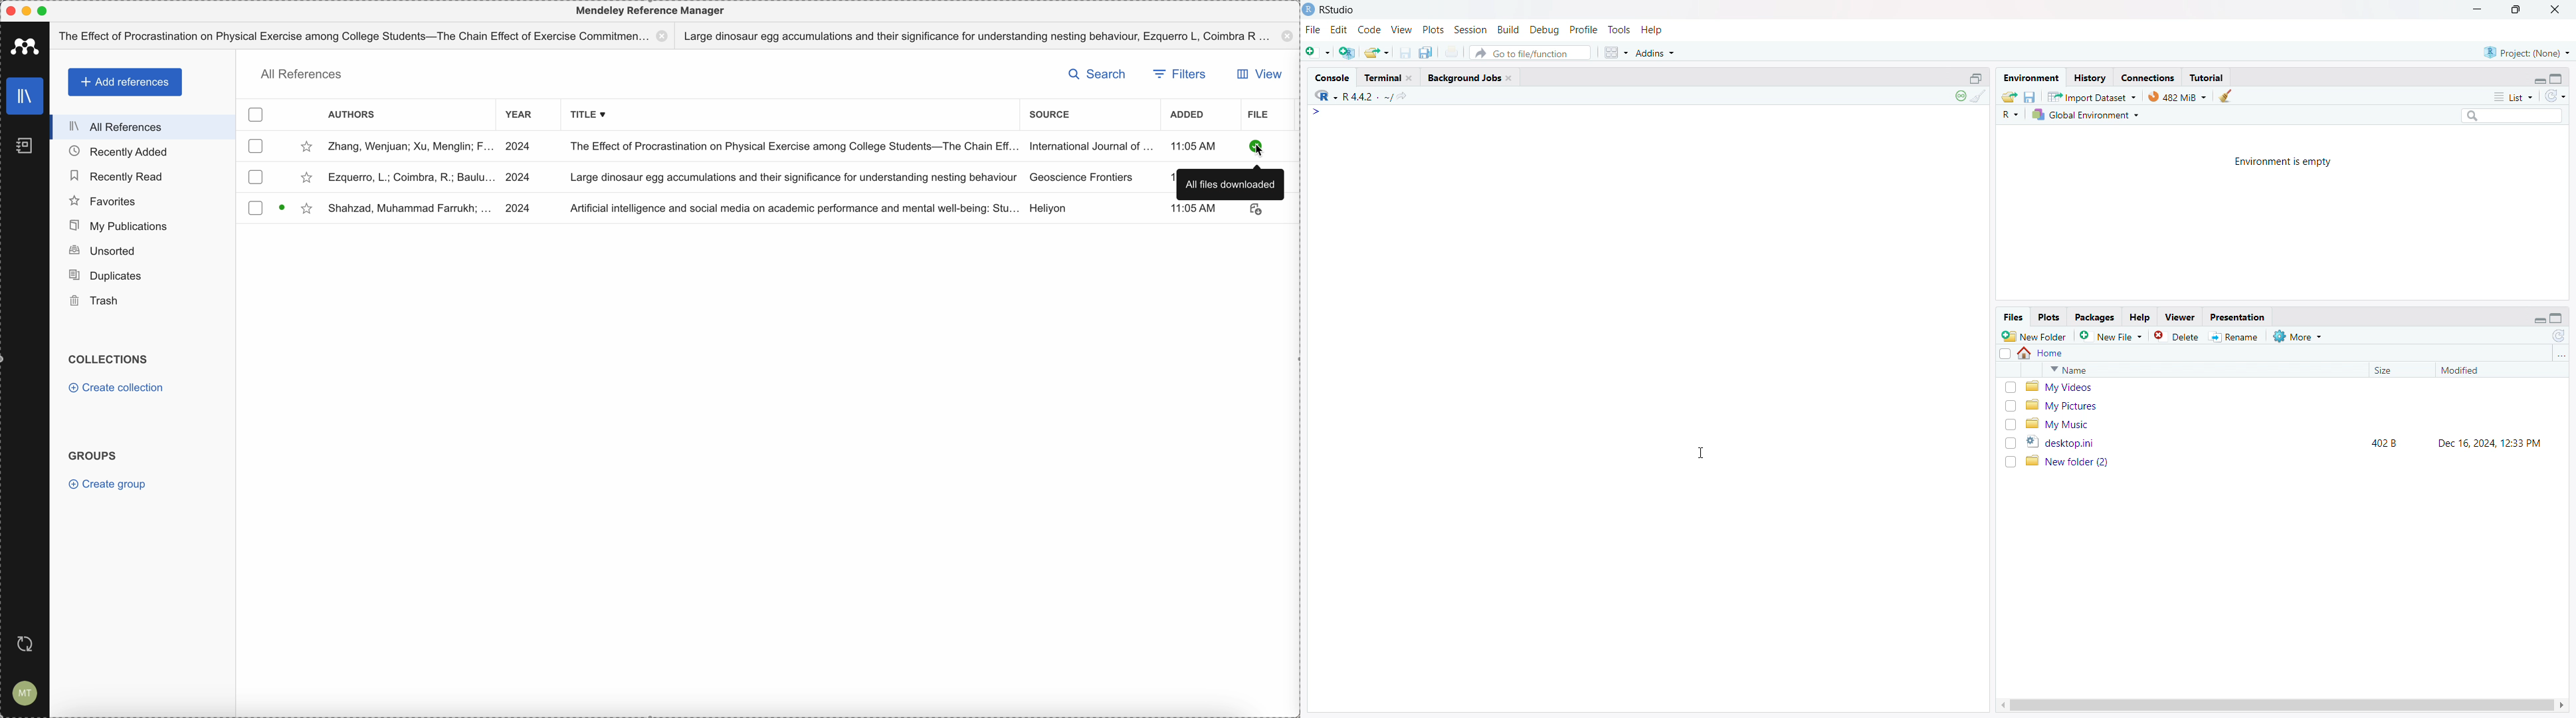  I want to click on Artificial Intelligence and social media on academic performance and mental well-being, so click(793, 210).